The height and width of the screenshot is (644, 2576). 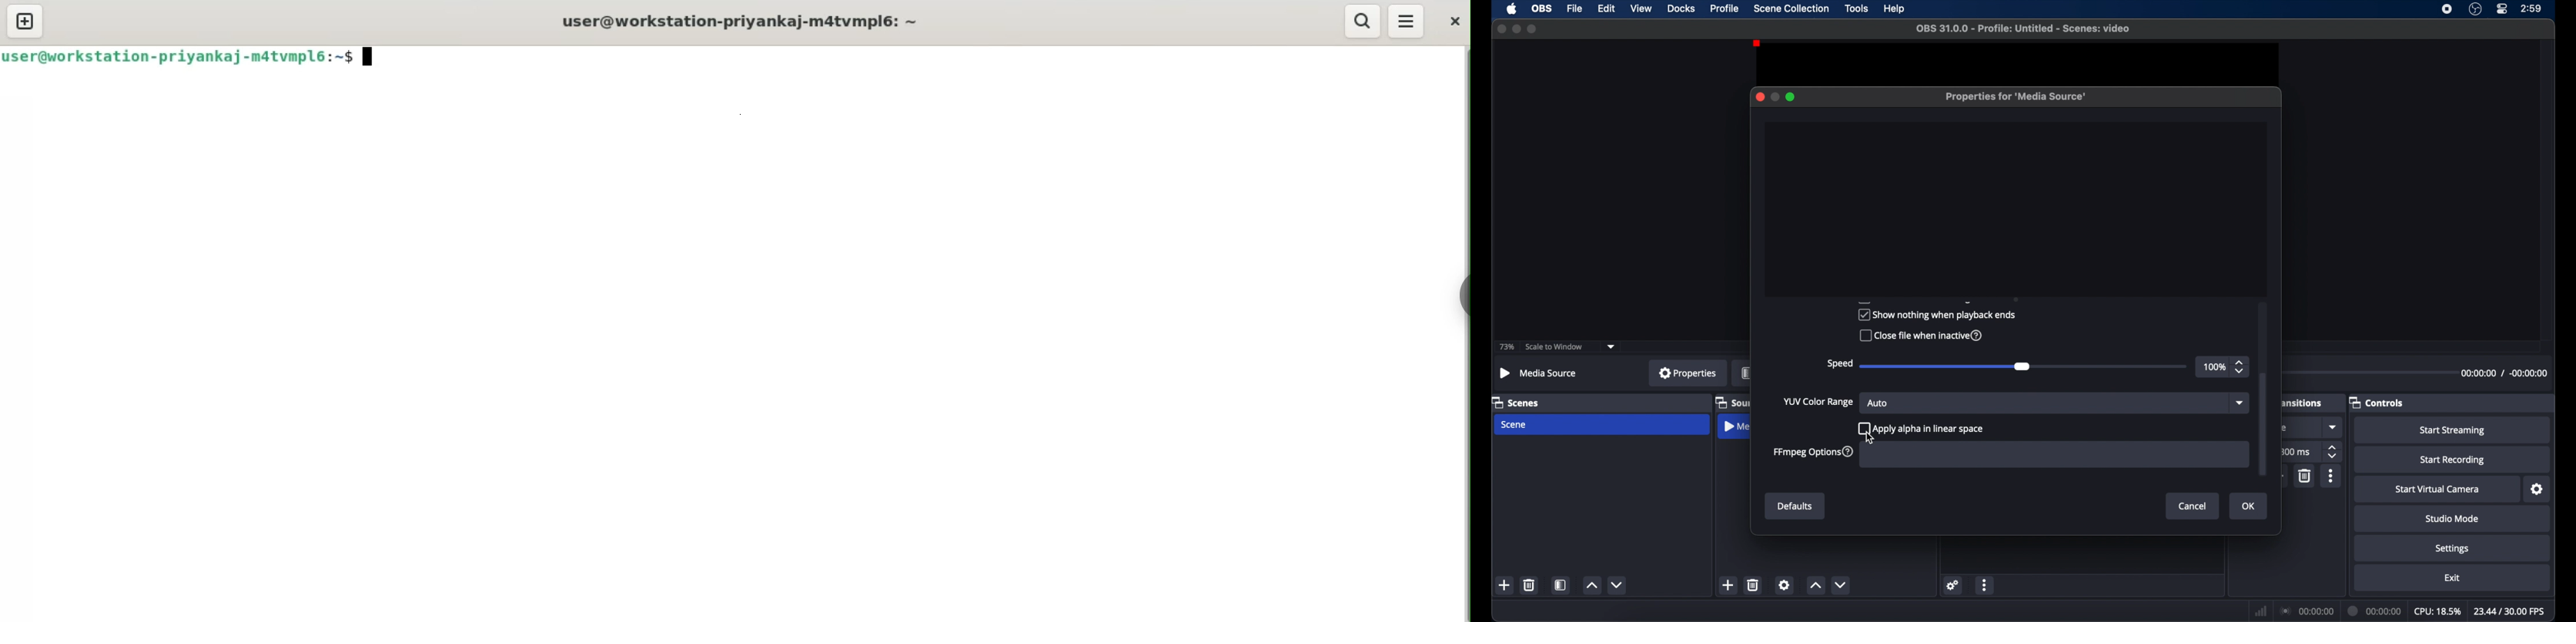 I want to click on cancel, so click(x=2193, y=507).